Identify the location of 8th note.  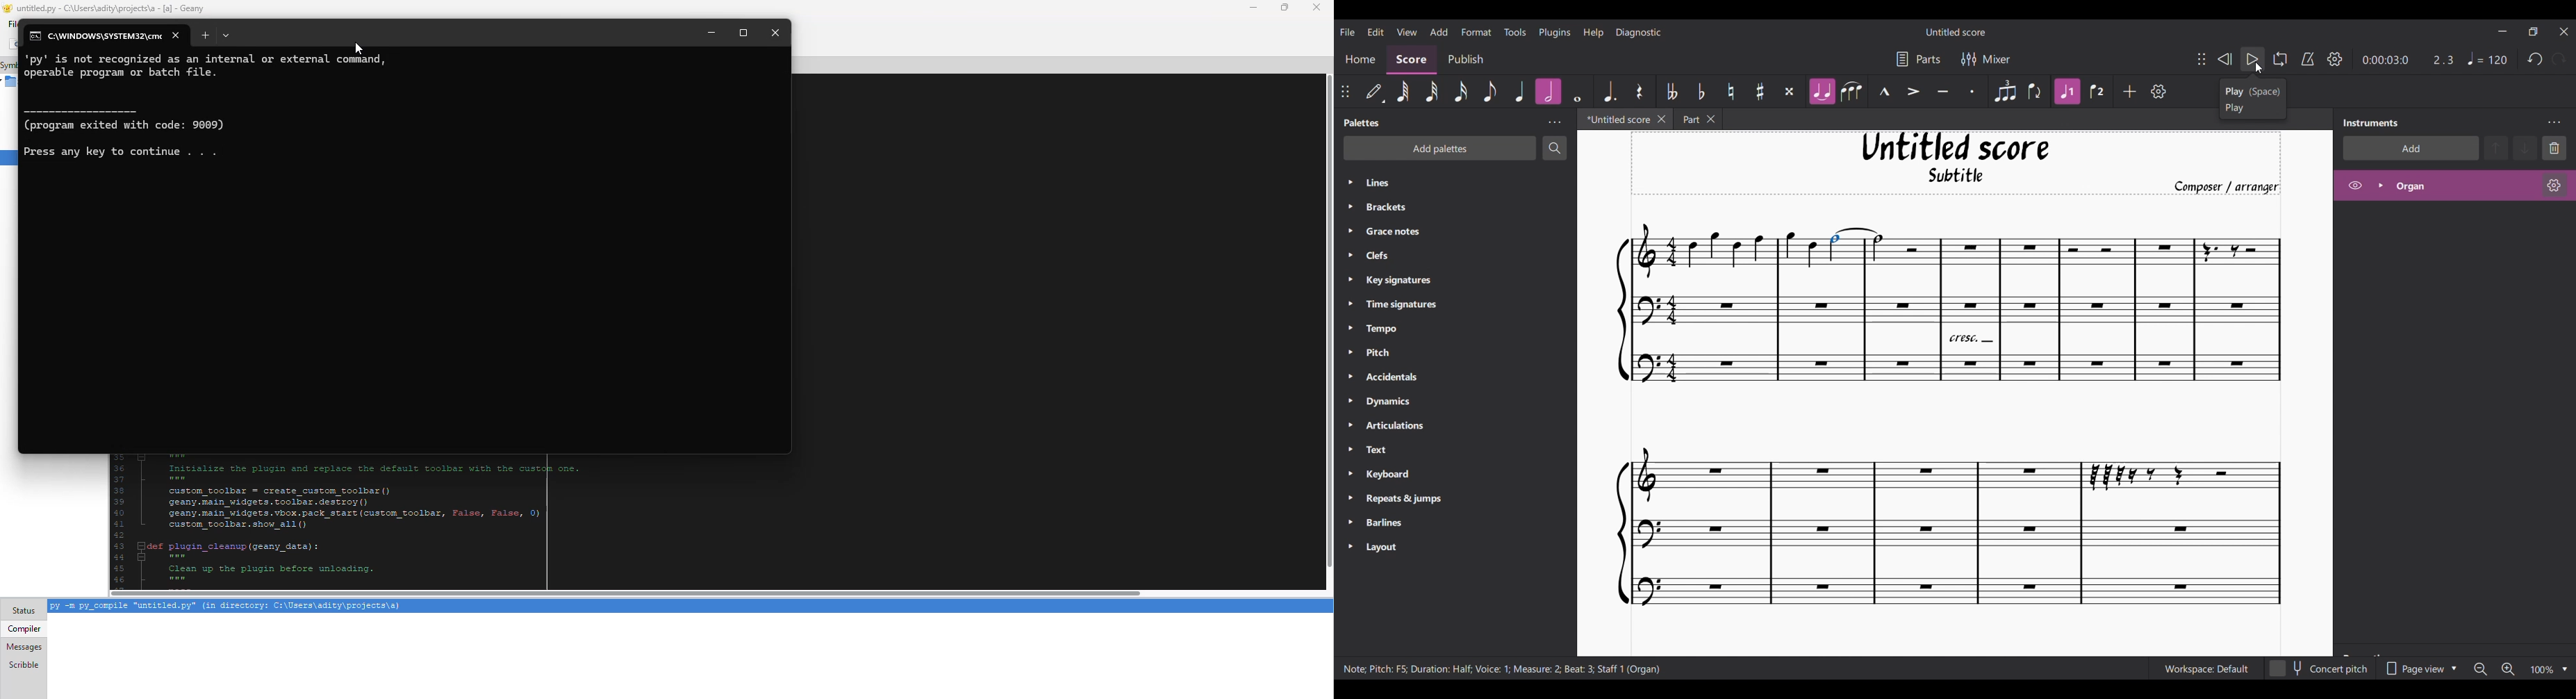
(1490, 91).